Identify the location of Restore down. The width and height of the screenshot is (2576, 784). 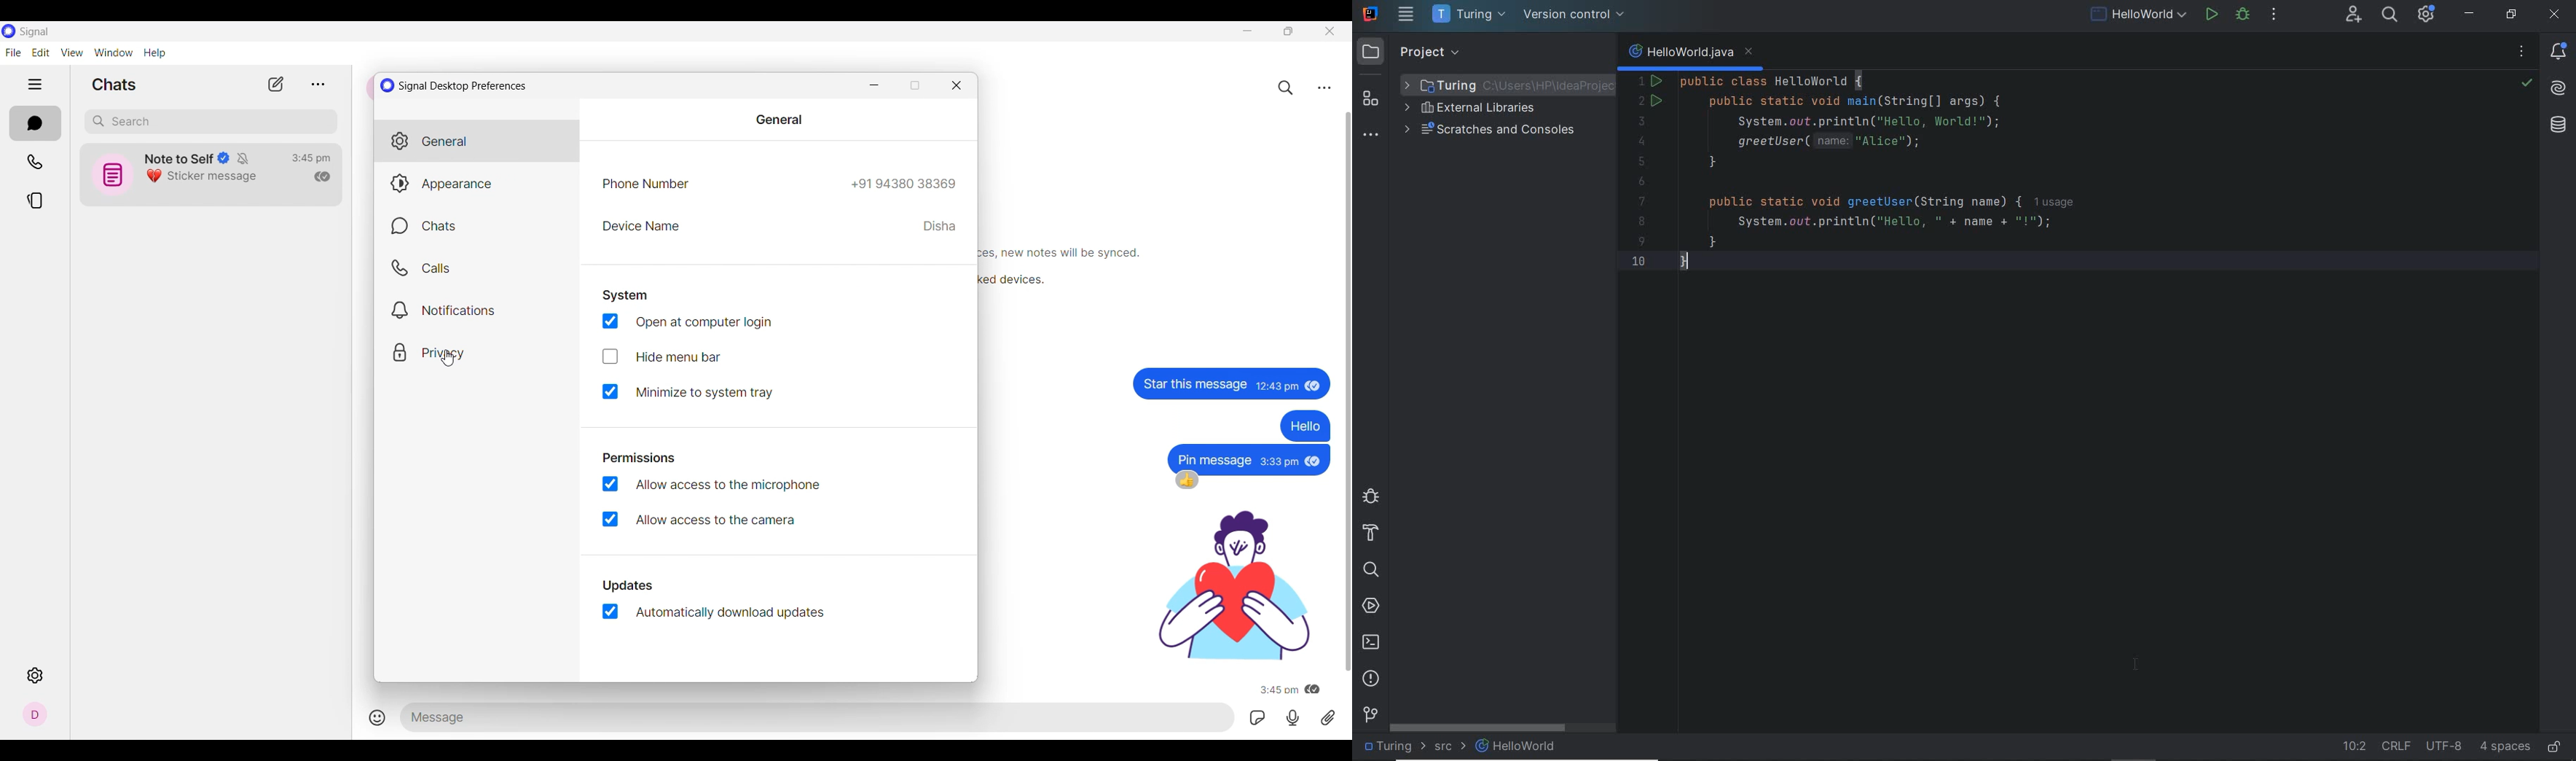
(1288, 31).